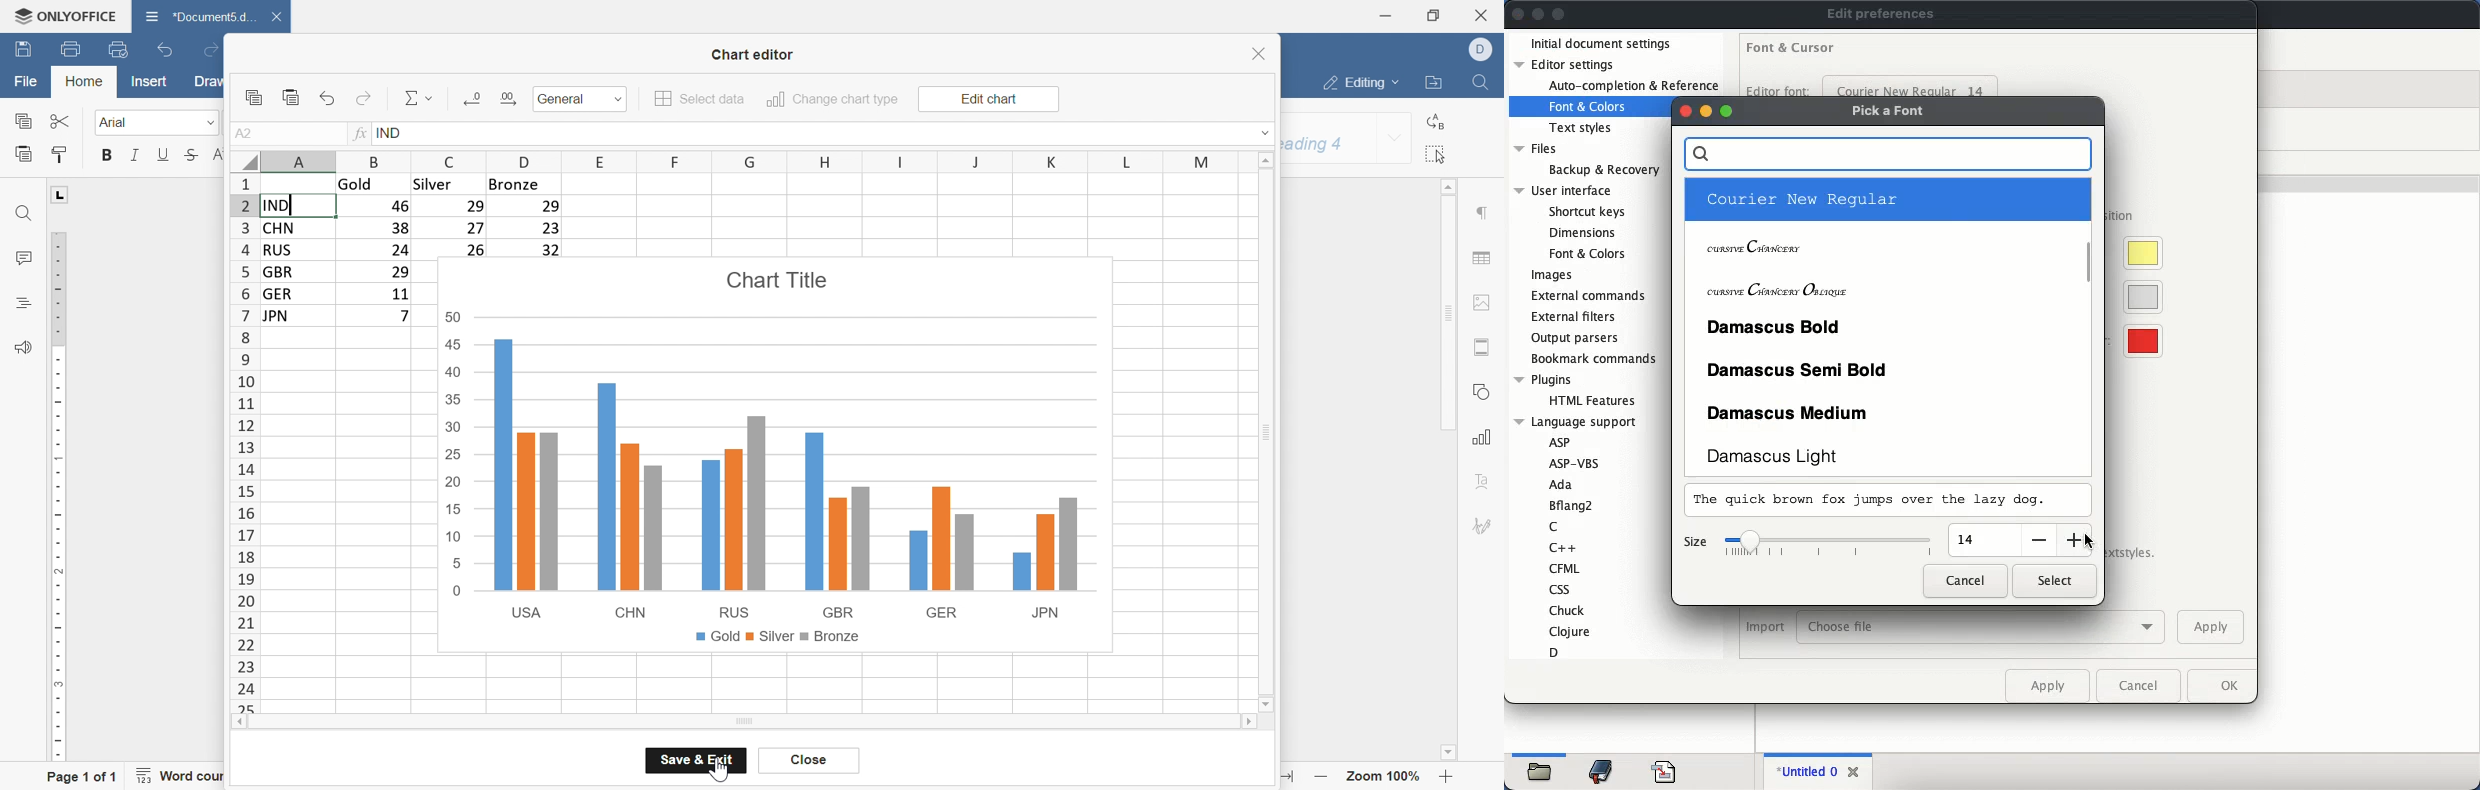 The width and height of the screenshot is (2492, 812). I want to click on close, so click(1484, 15).